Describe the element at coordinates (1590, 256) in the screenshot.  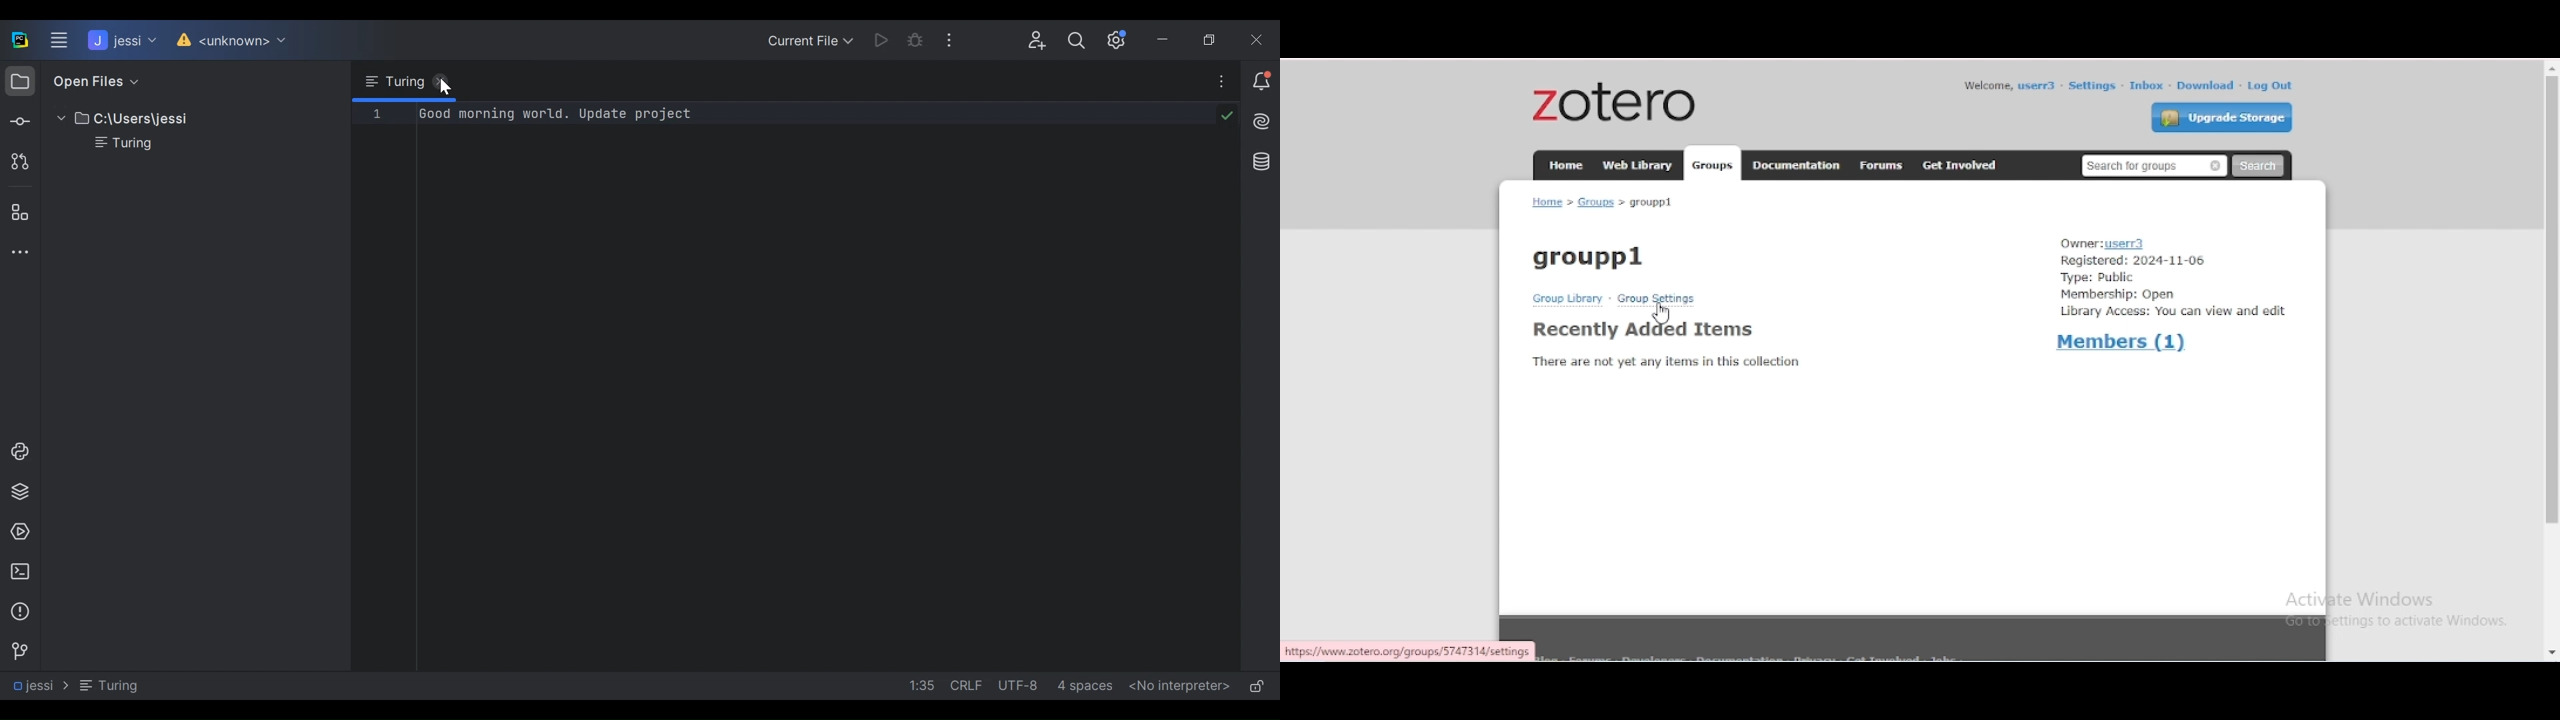
I see `groupp1` at that location.